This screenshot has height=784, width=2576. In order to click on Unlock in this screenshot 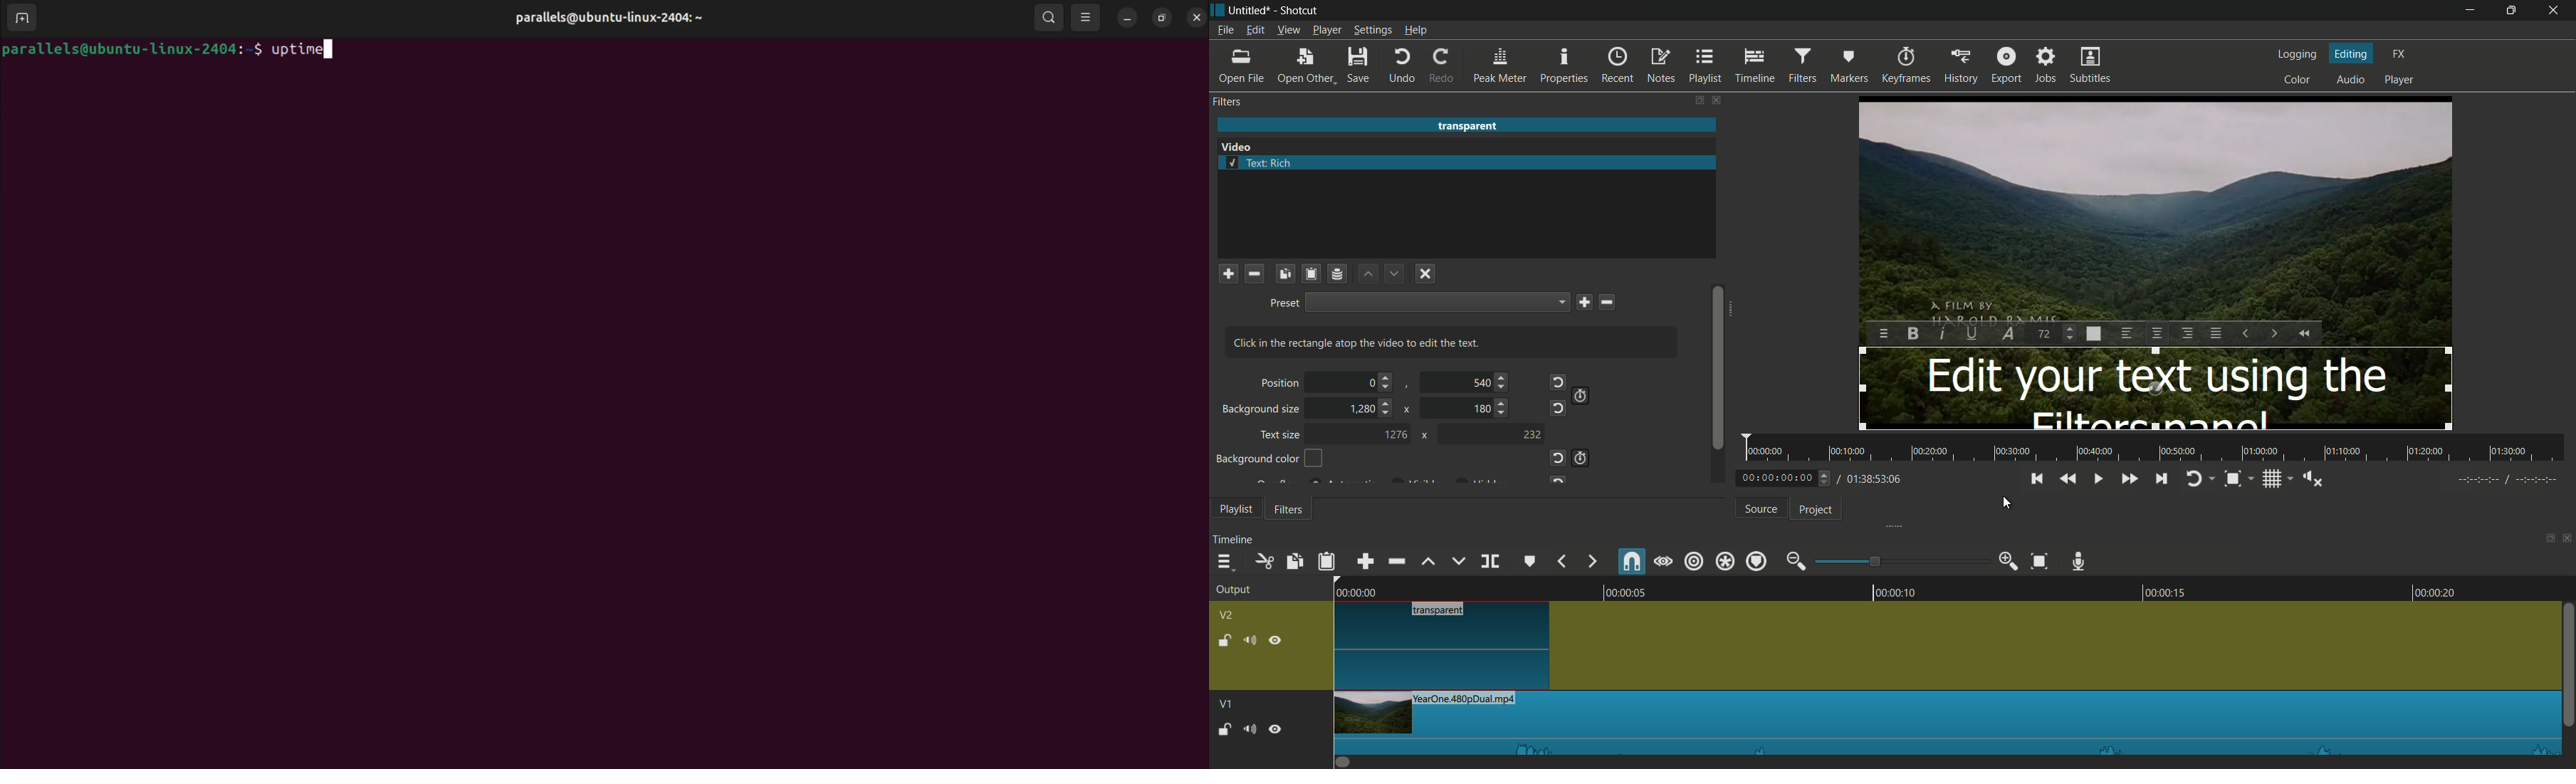, I will do `click(1224, 729)`.